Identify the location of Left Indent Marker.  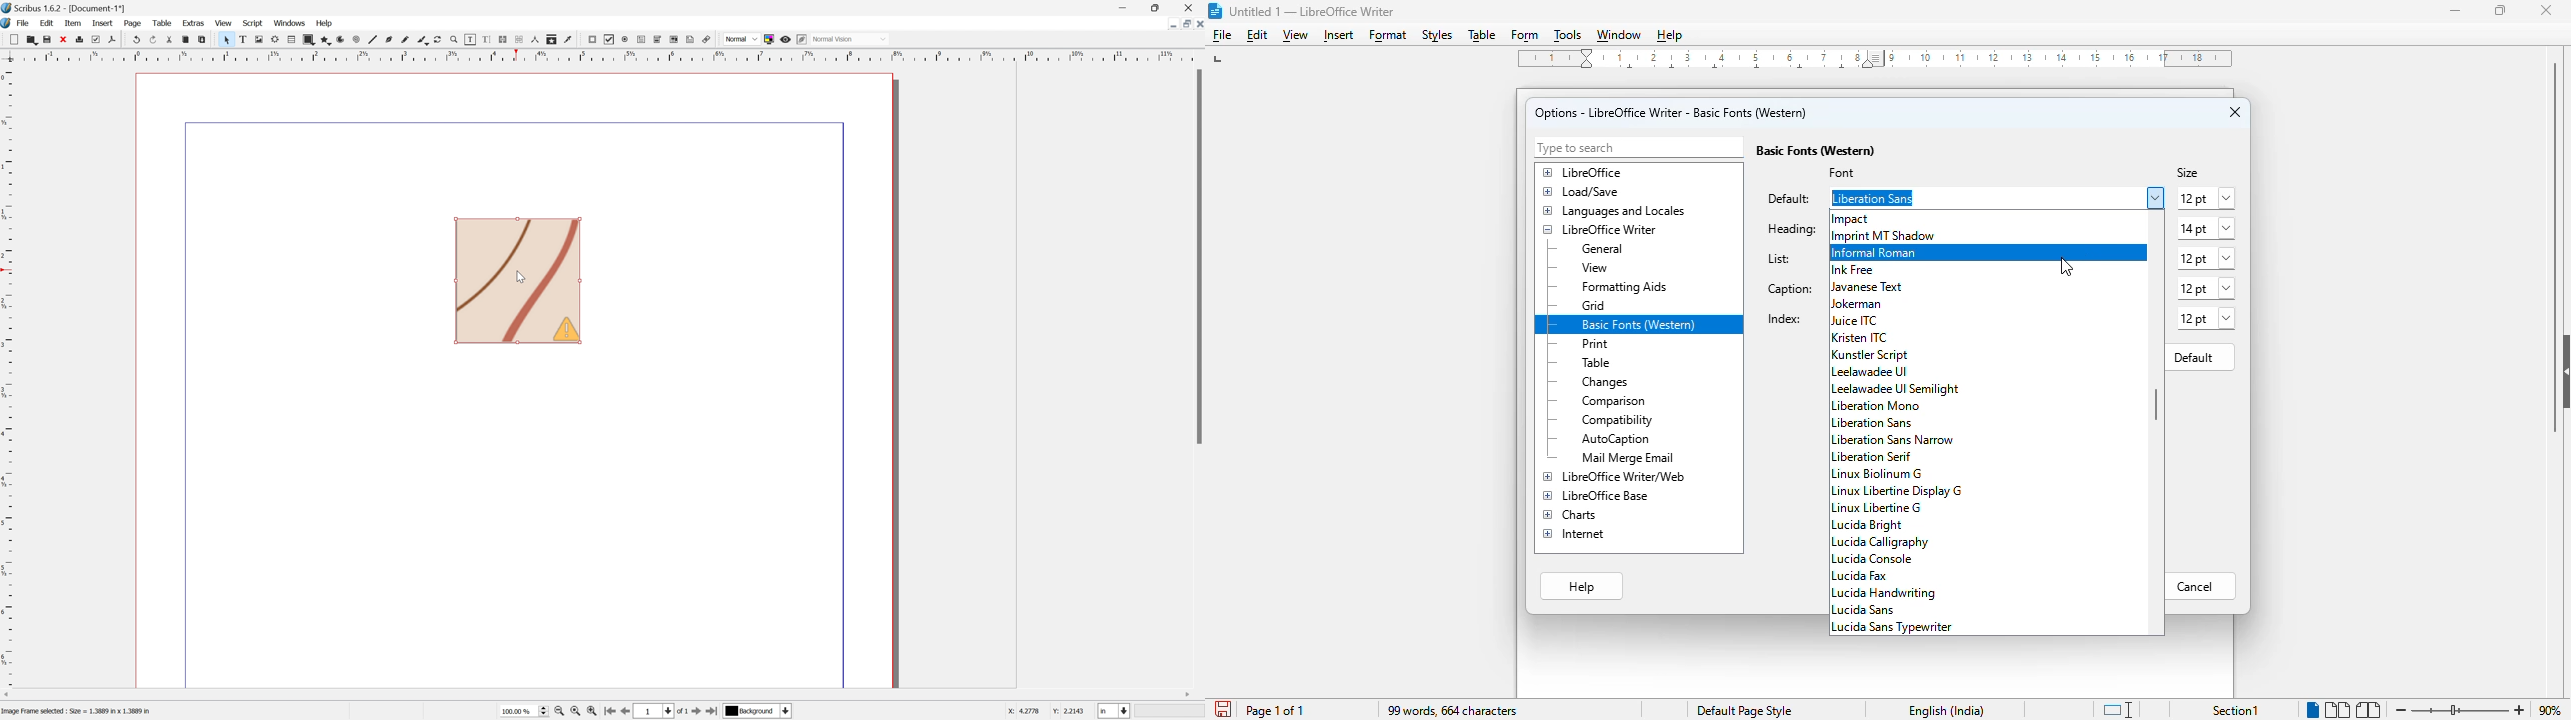
(1879, 59).